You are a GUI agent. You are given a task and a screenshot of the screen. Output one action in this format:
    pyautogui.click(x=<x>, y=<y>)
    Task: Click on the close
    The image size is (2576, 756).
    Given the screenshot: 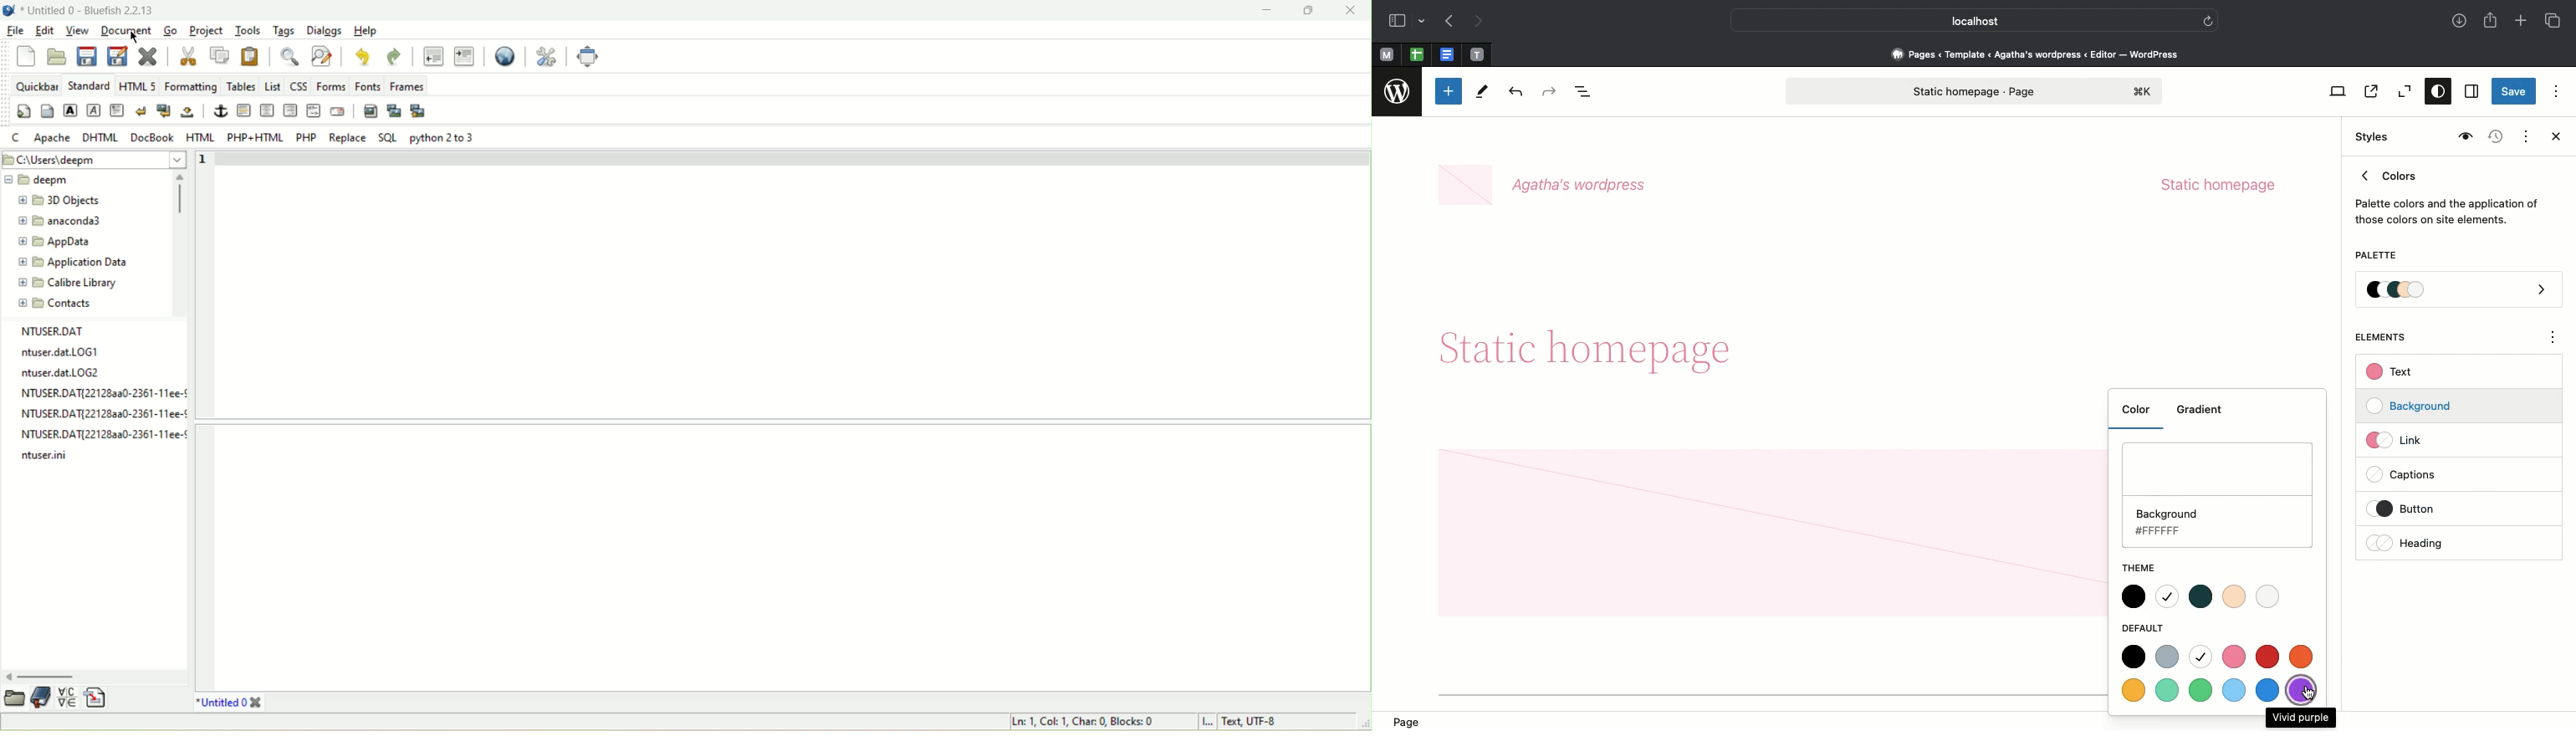 What is the action you would take?
    pyautogui.click(x=1350, y=10)
    